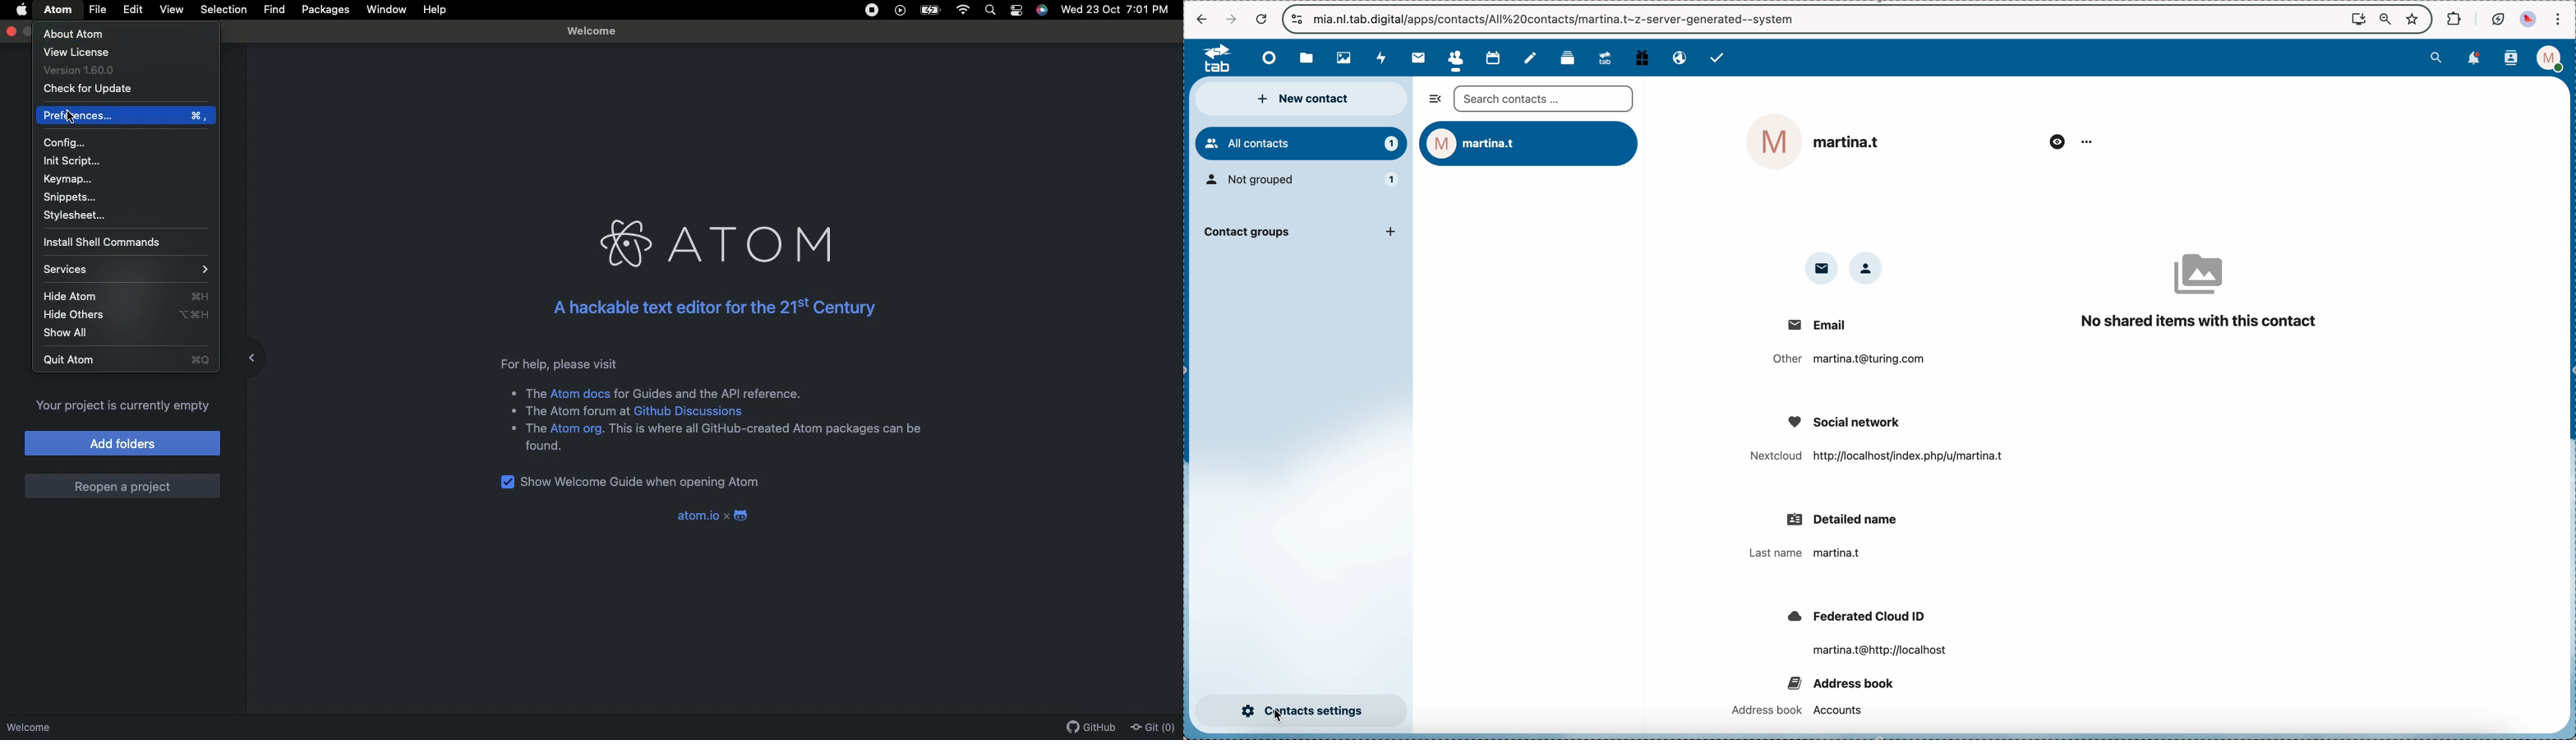 The width and height of the screenshot is (2576, 756). I want to click on not grouped, so click(1304, 181).